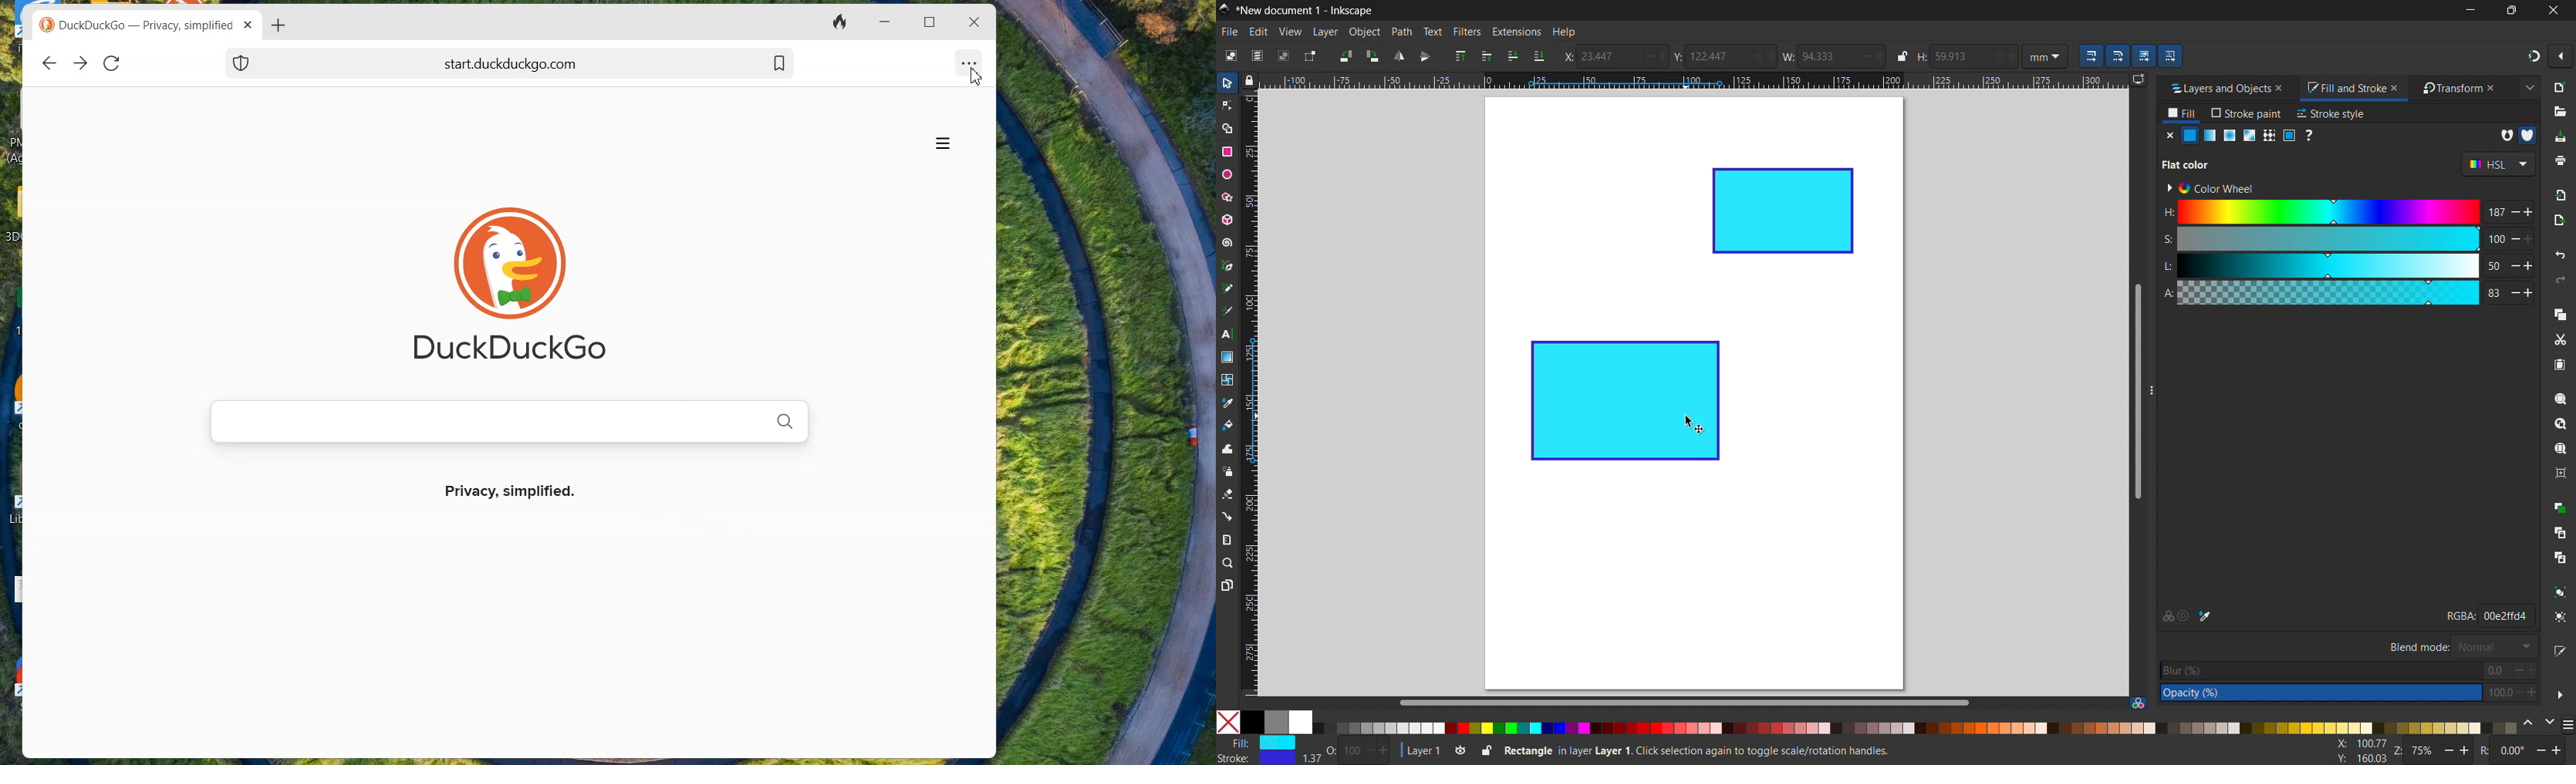 The width and height of the screenshot is (2576, 784). What do you see at coordinates (2489, 615) in the screenshot?
I see `RGBA: 00e2ffd4` at bounding box center [2489, 615].